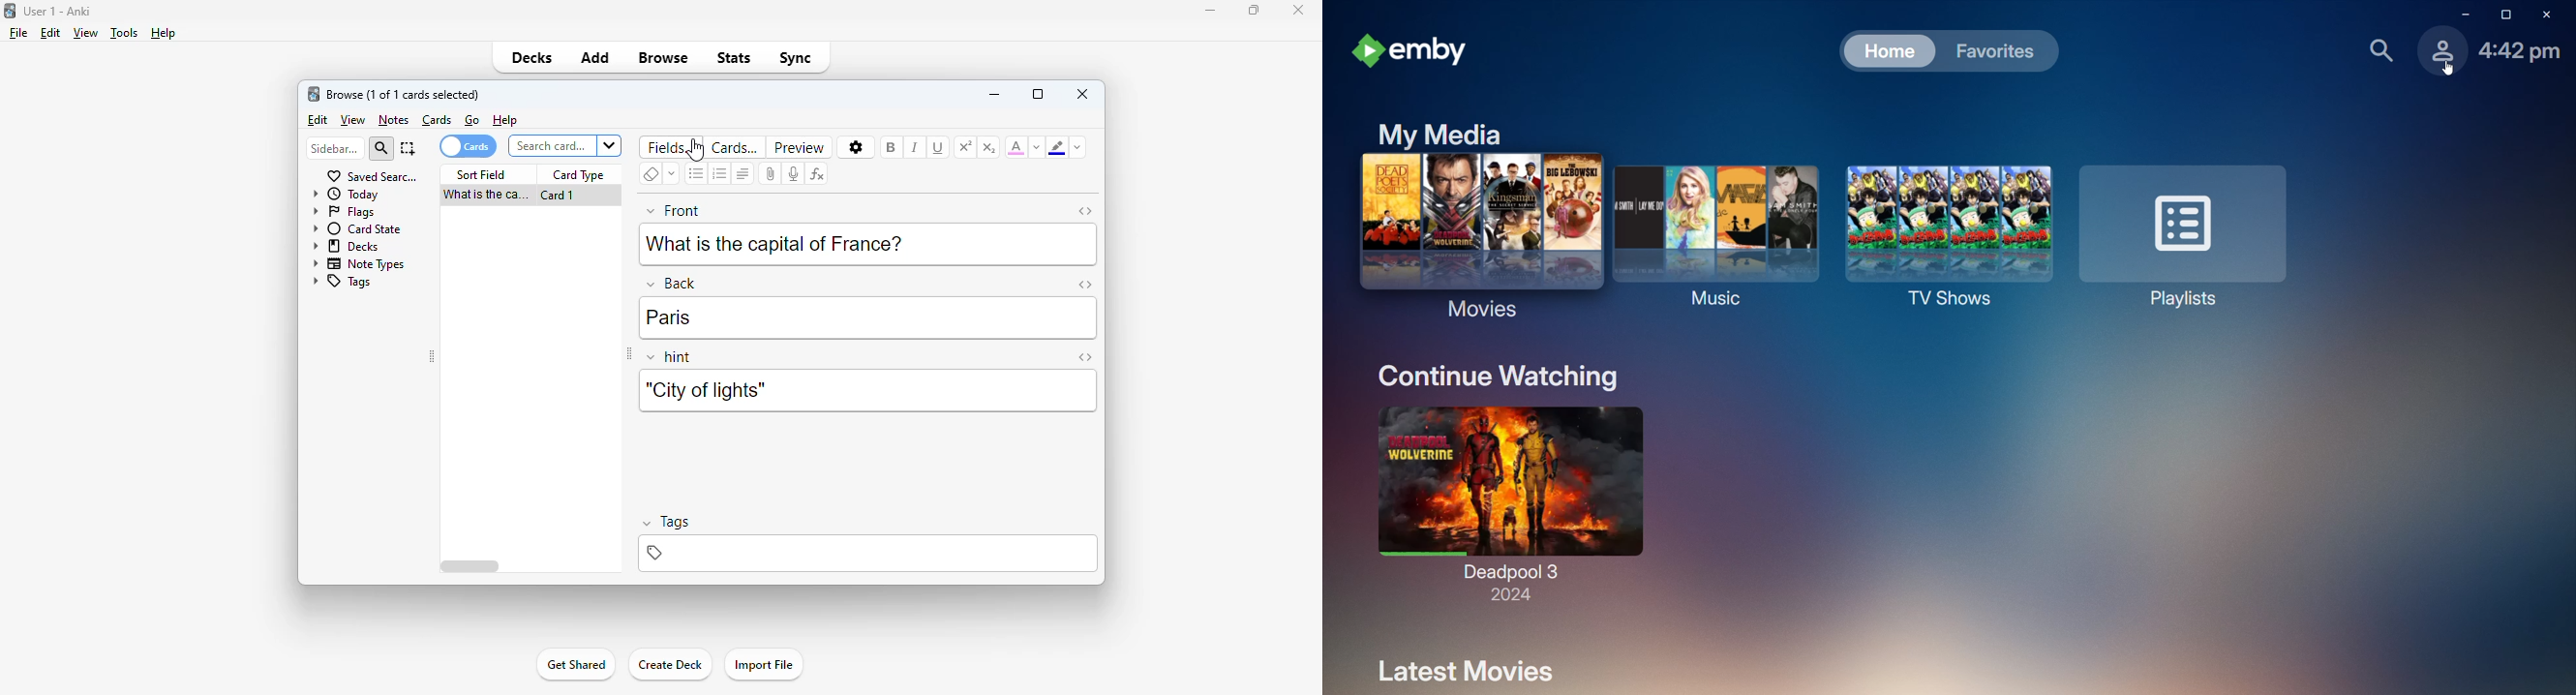 This screenshot has height=700, width=2576. What do you see at coordinates (472, 120) in the screenshot?
I see `go` at bounding box center [472, 120].